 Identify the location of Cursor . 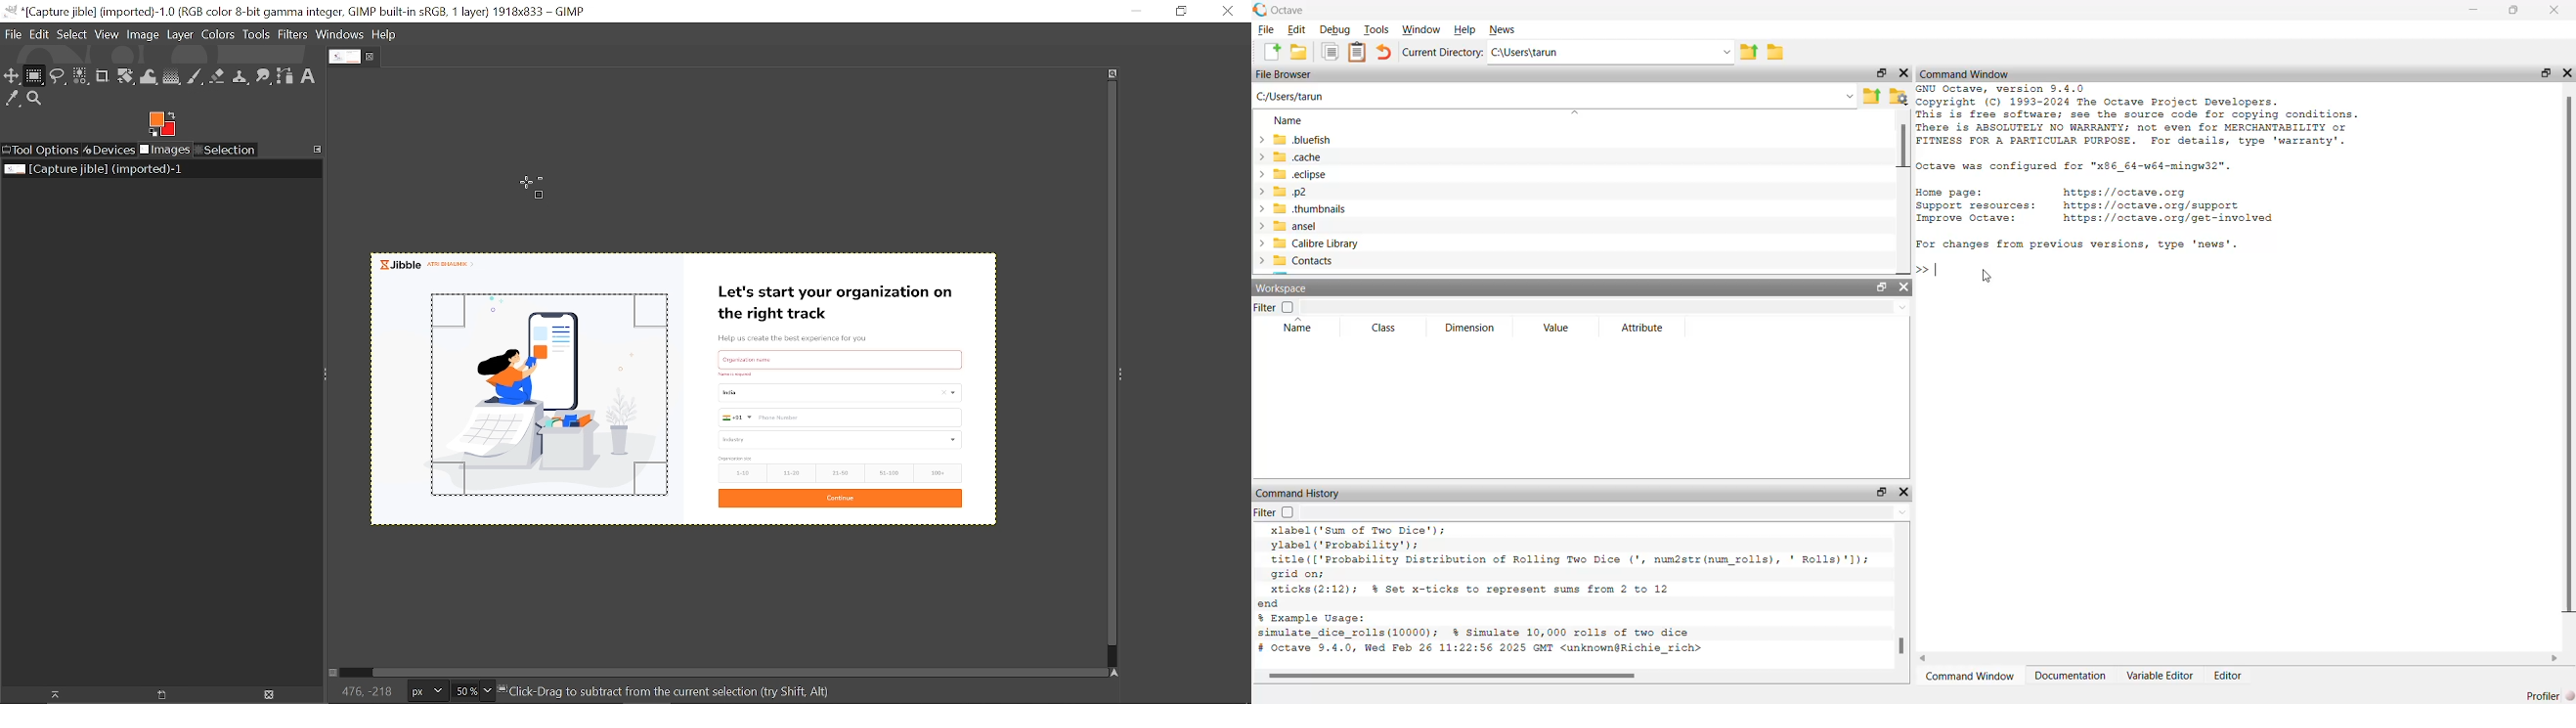
(533, 187).